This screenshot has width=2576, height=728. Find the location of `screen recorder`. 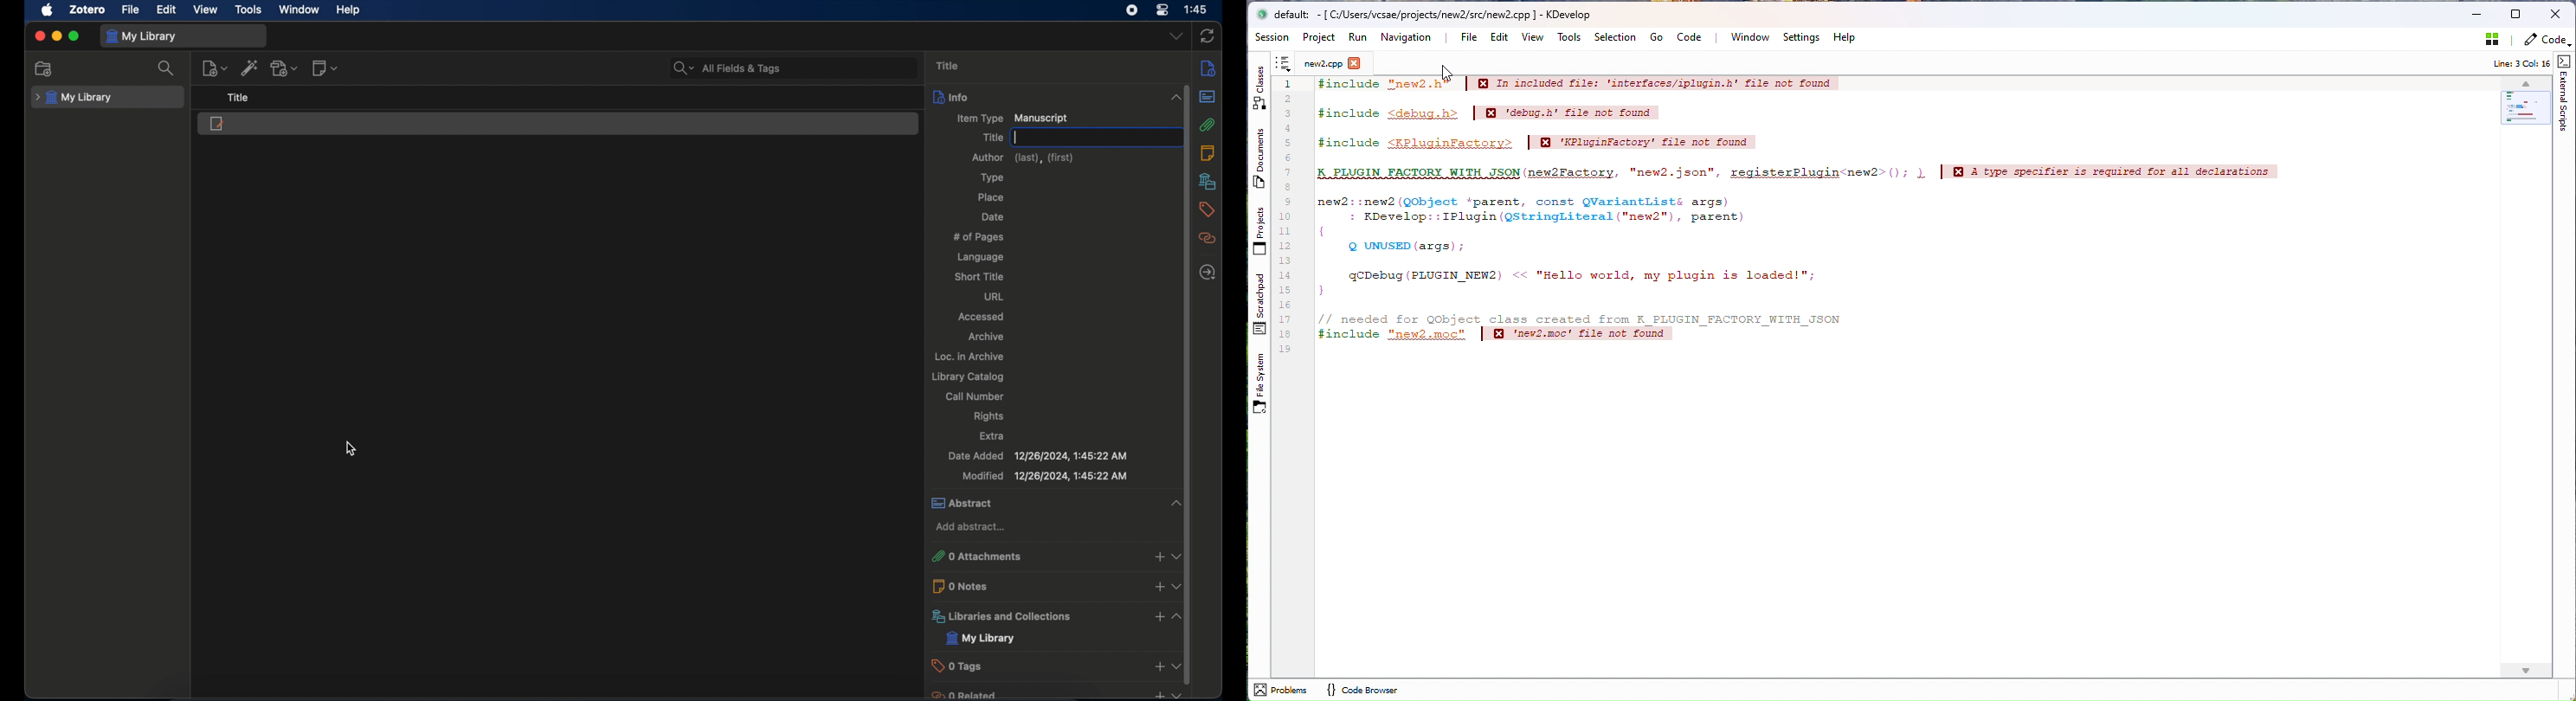

screen recorder is located at coordinates (1133, 10).